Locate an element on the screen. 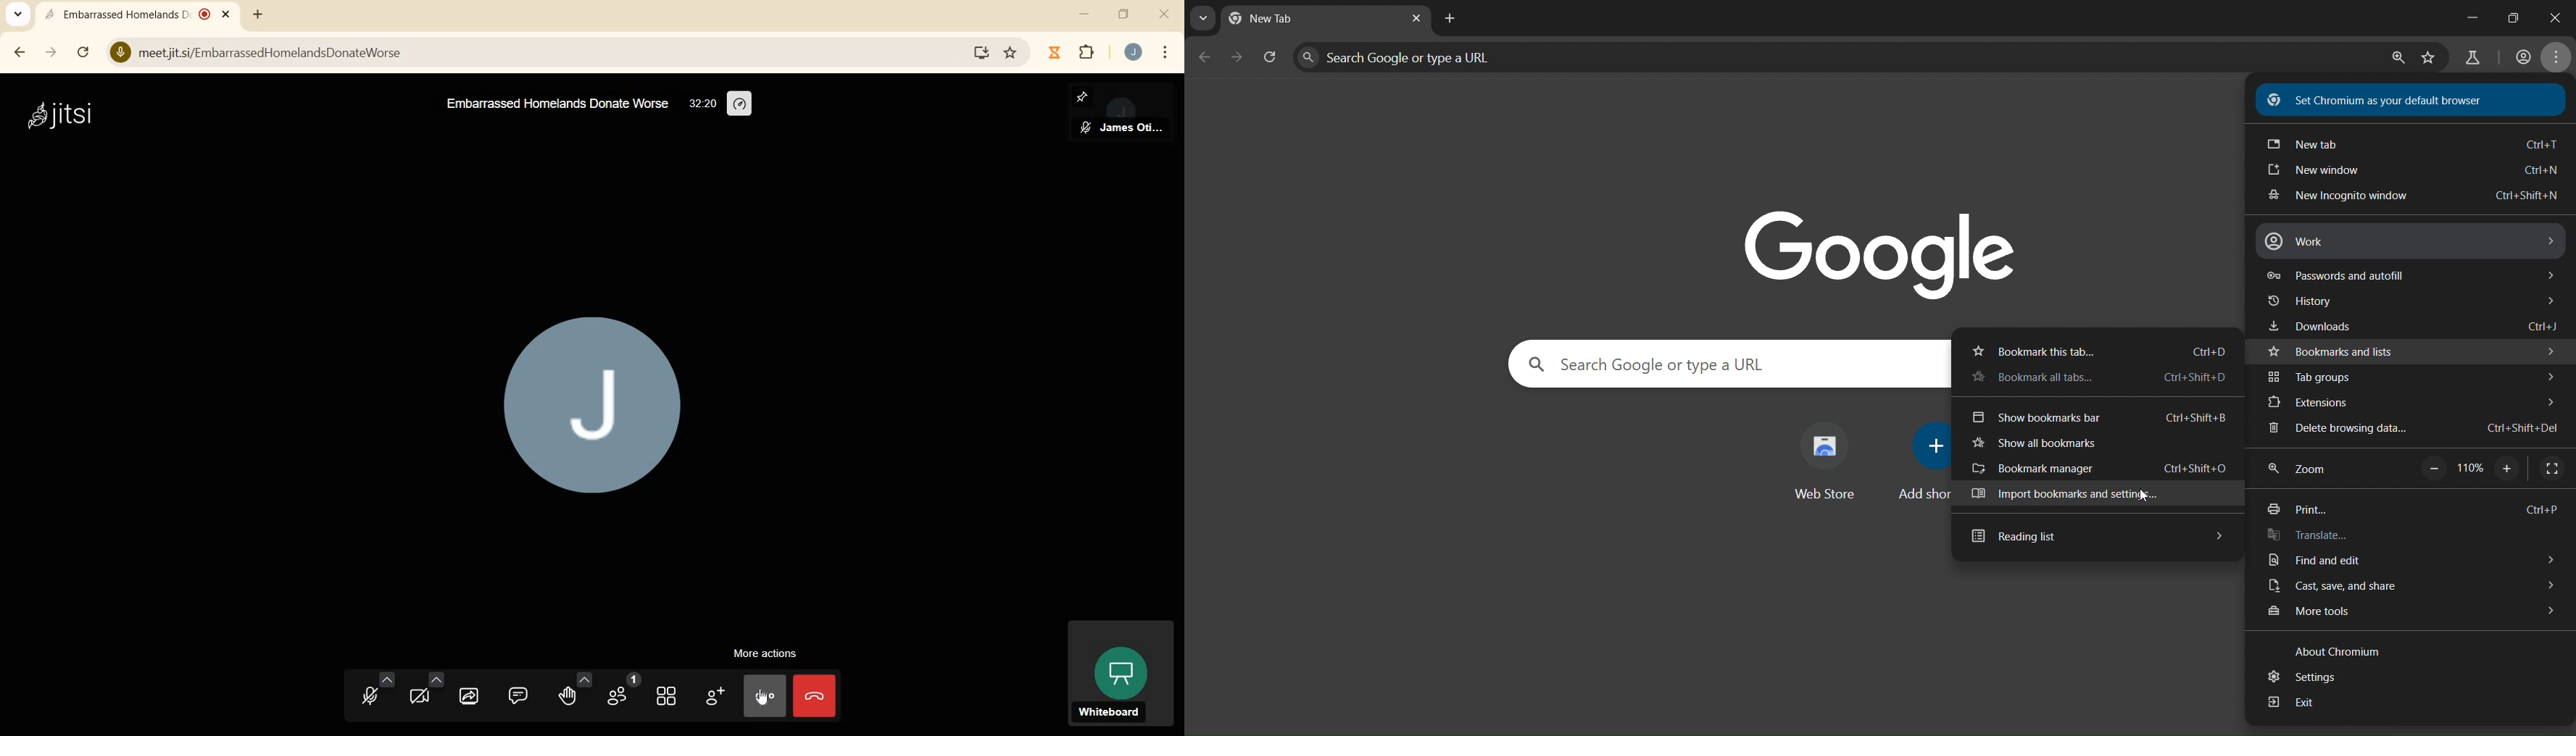 The image size is (2576, 756). new tab is located at coordinates (1447, 18).